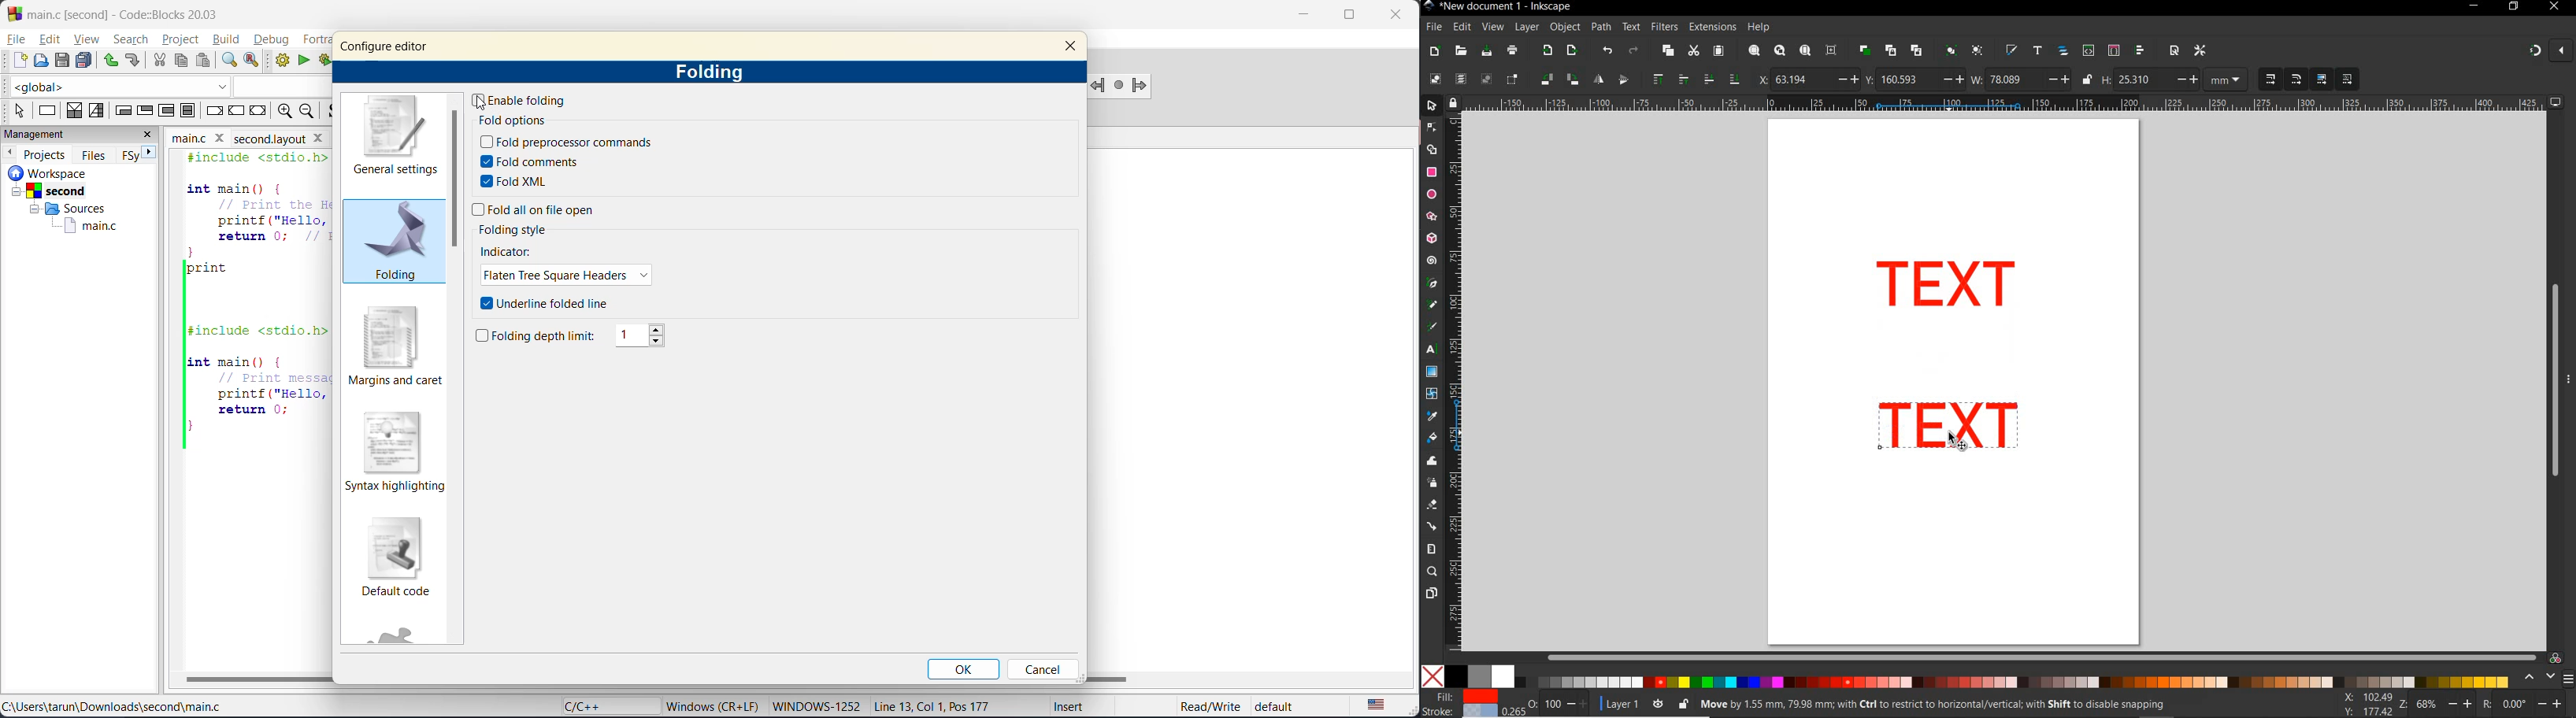  Describe the element at coordinates (1712, 27) in the screenshot. I see `extensions` at that location.